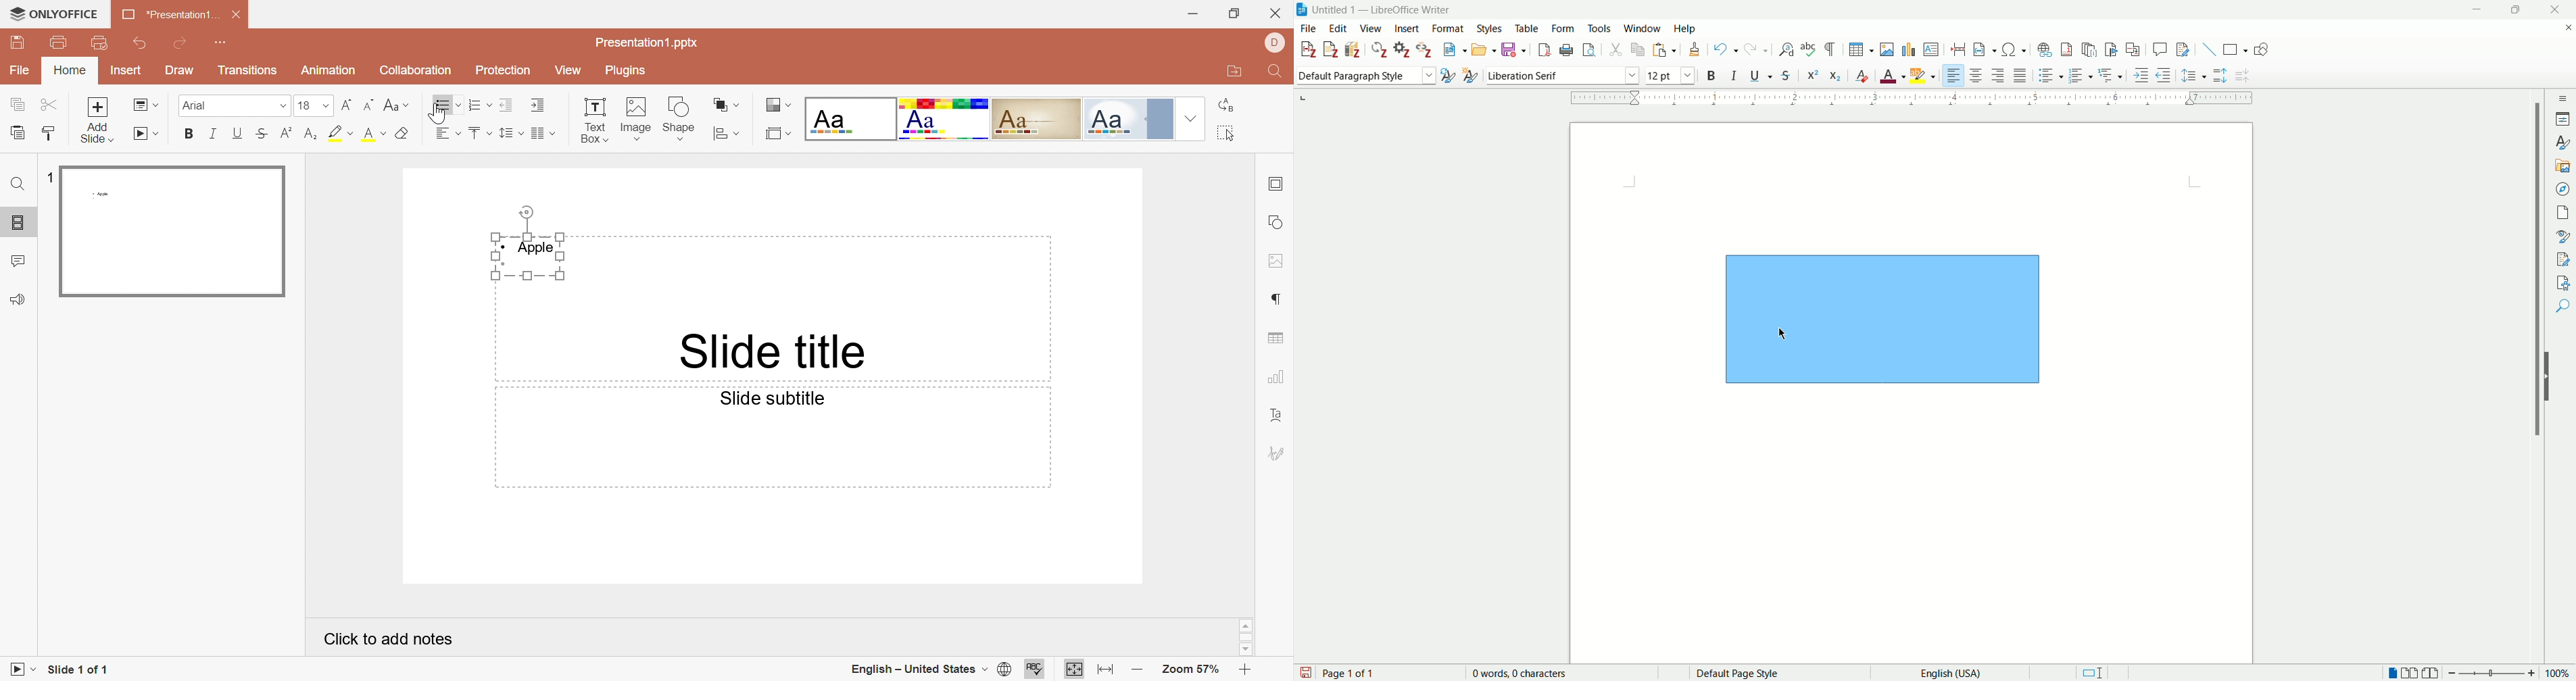 This screenshot has width=2576, height=700. What do you see at coordinates (1910, 51) in the screenshot?
I see `insert chart` at bounding box center [1910, 51].